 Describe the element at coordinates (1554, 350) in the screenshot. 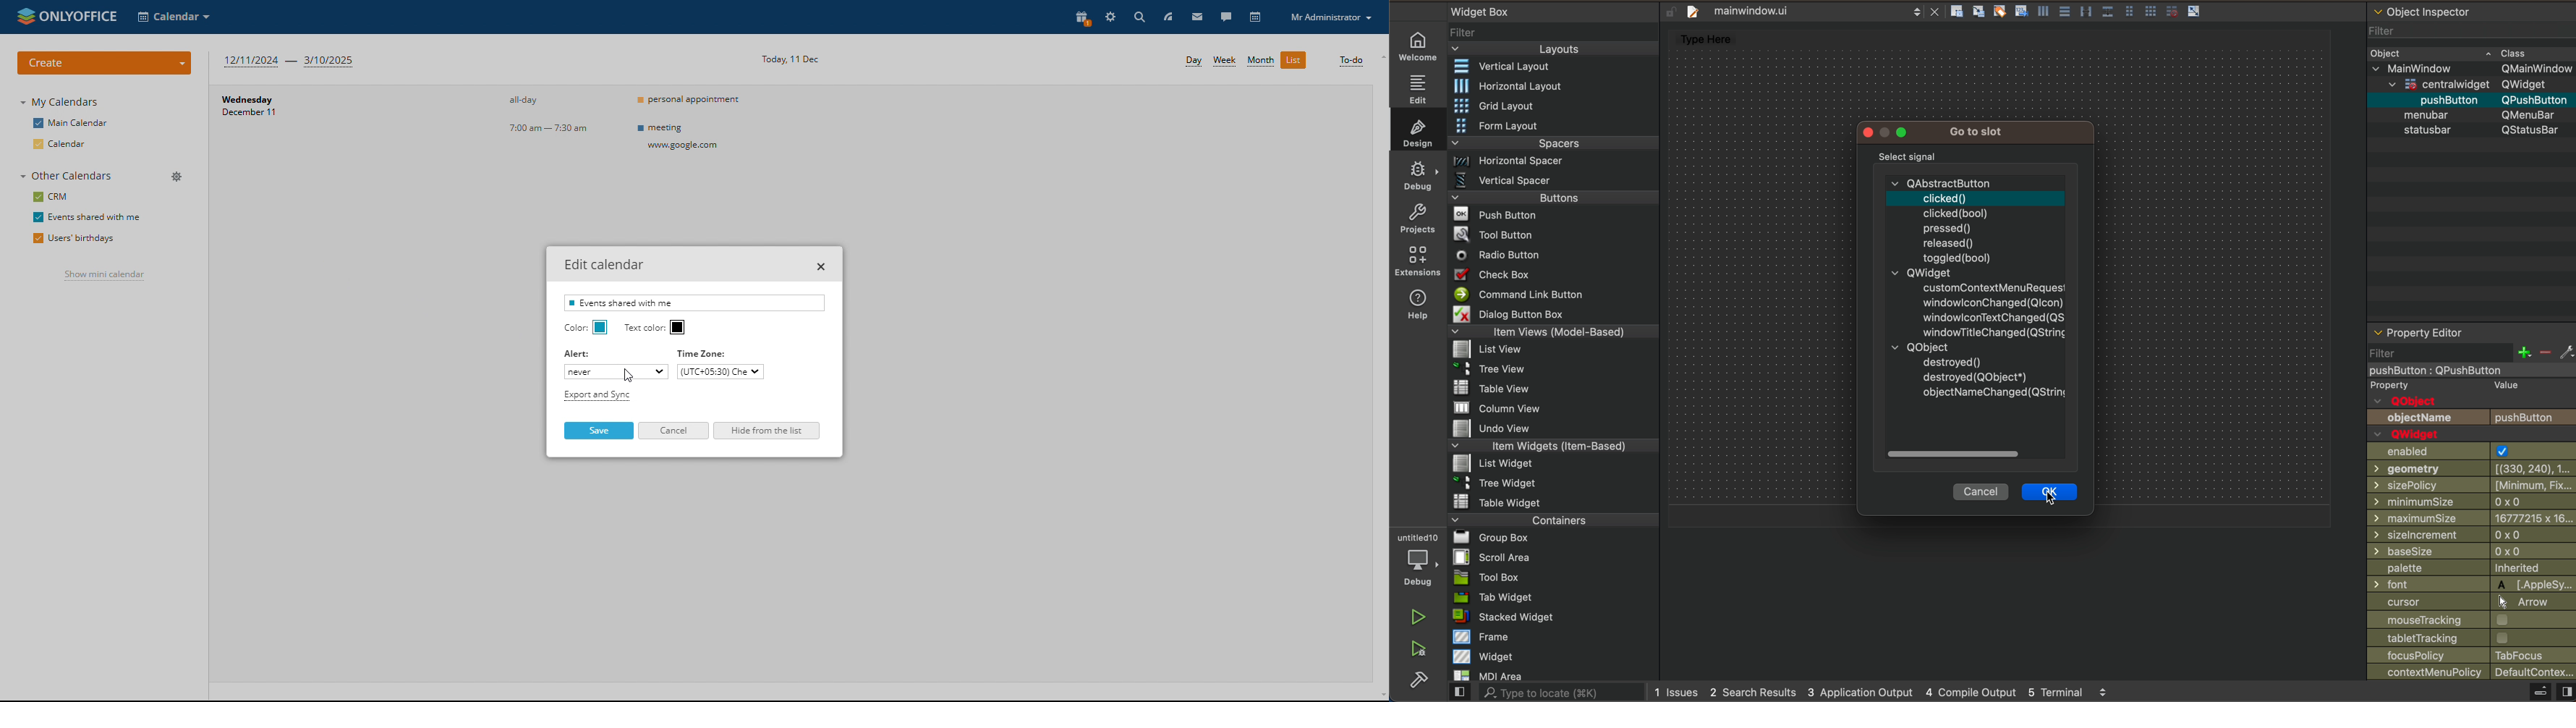

I see `list view` at that location.